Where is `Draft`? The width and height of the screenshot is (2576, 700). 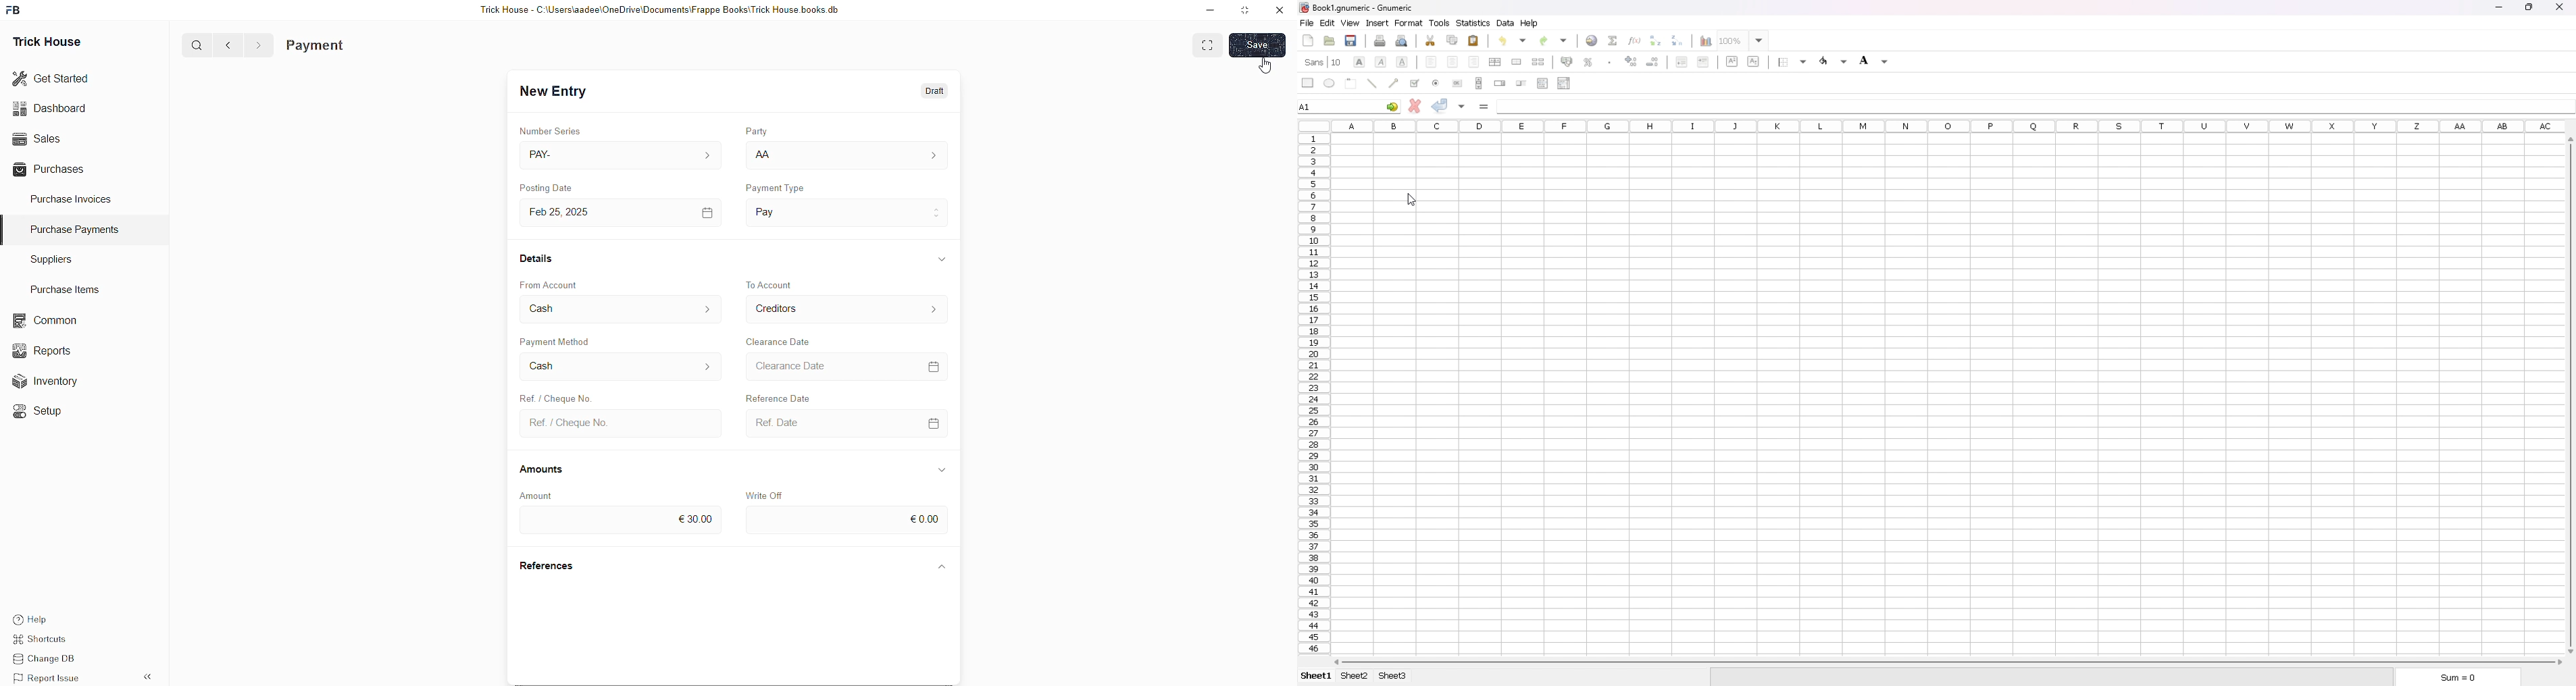
Draft is located at coordinates (936, 92).